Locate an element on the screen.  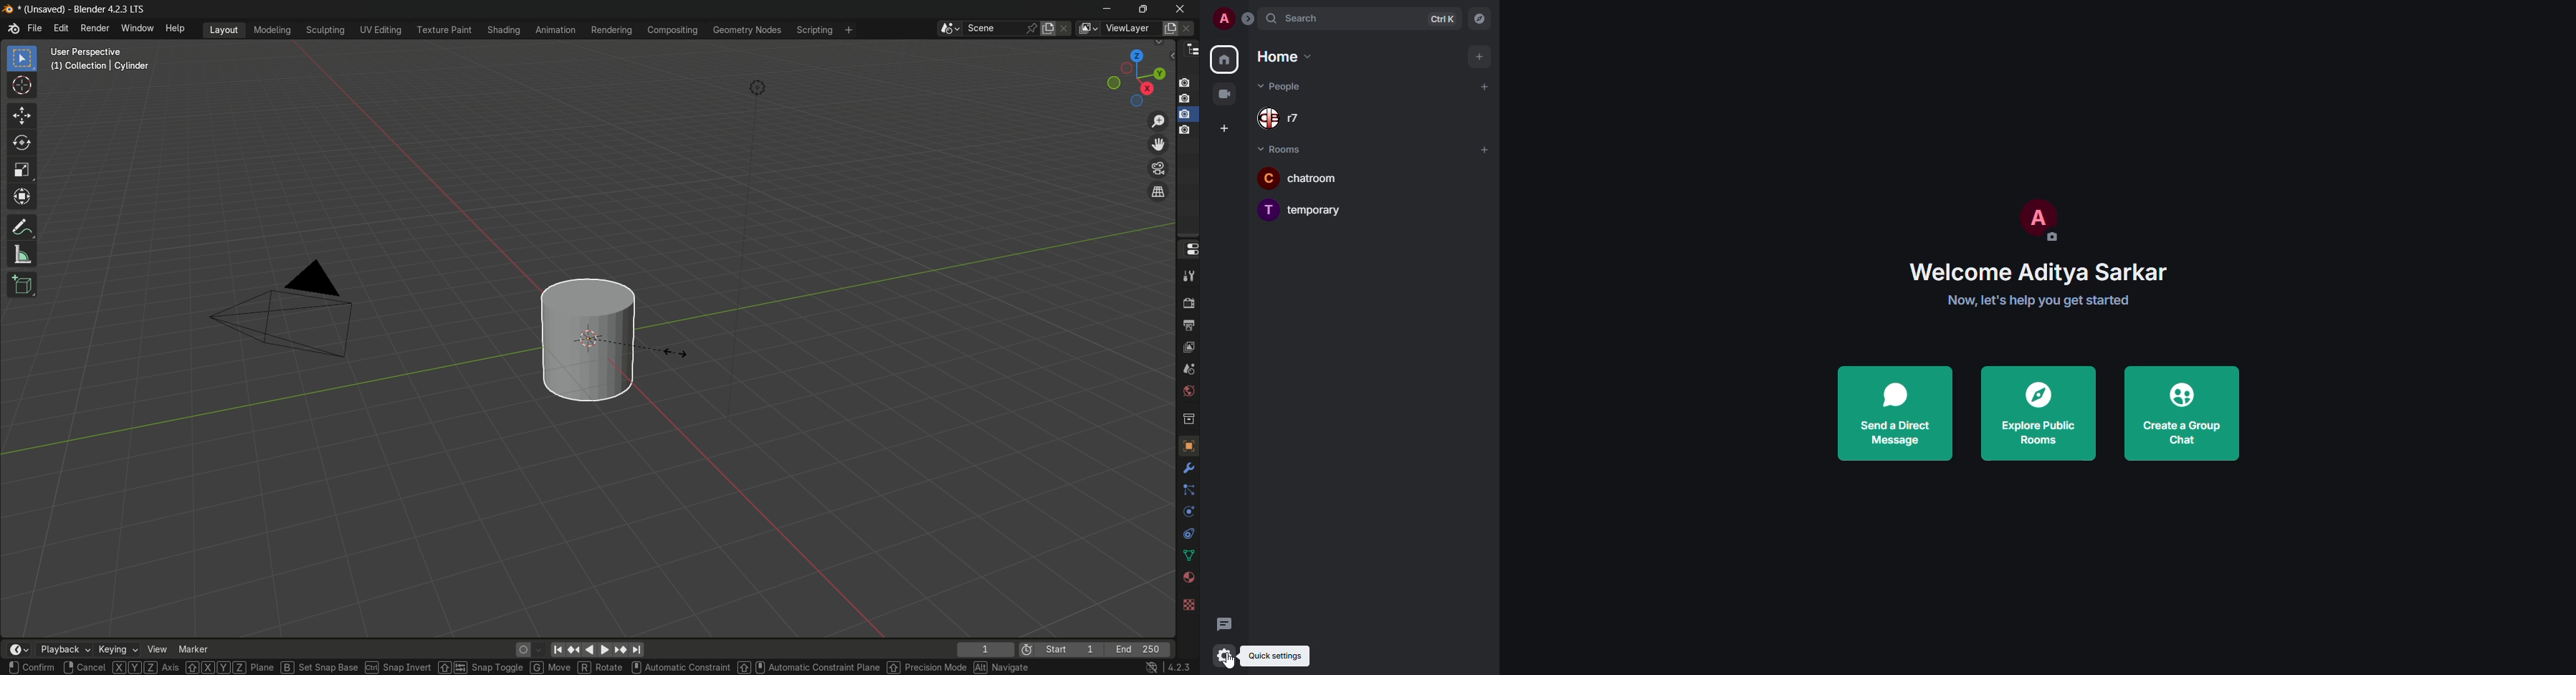
animation is located at coordinates (556, 30).